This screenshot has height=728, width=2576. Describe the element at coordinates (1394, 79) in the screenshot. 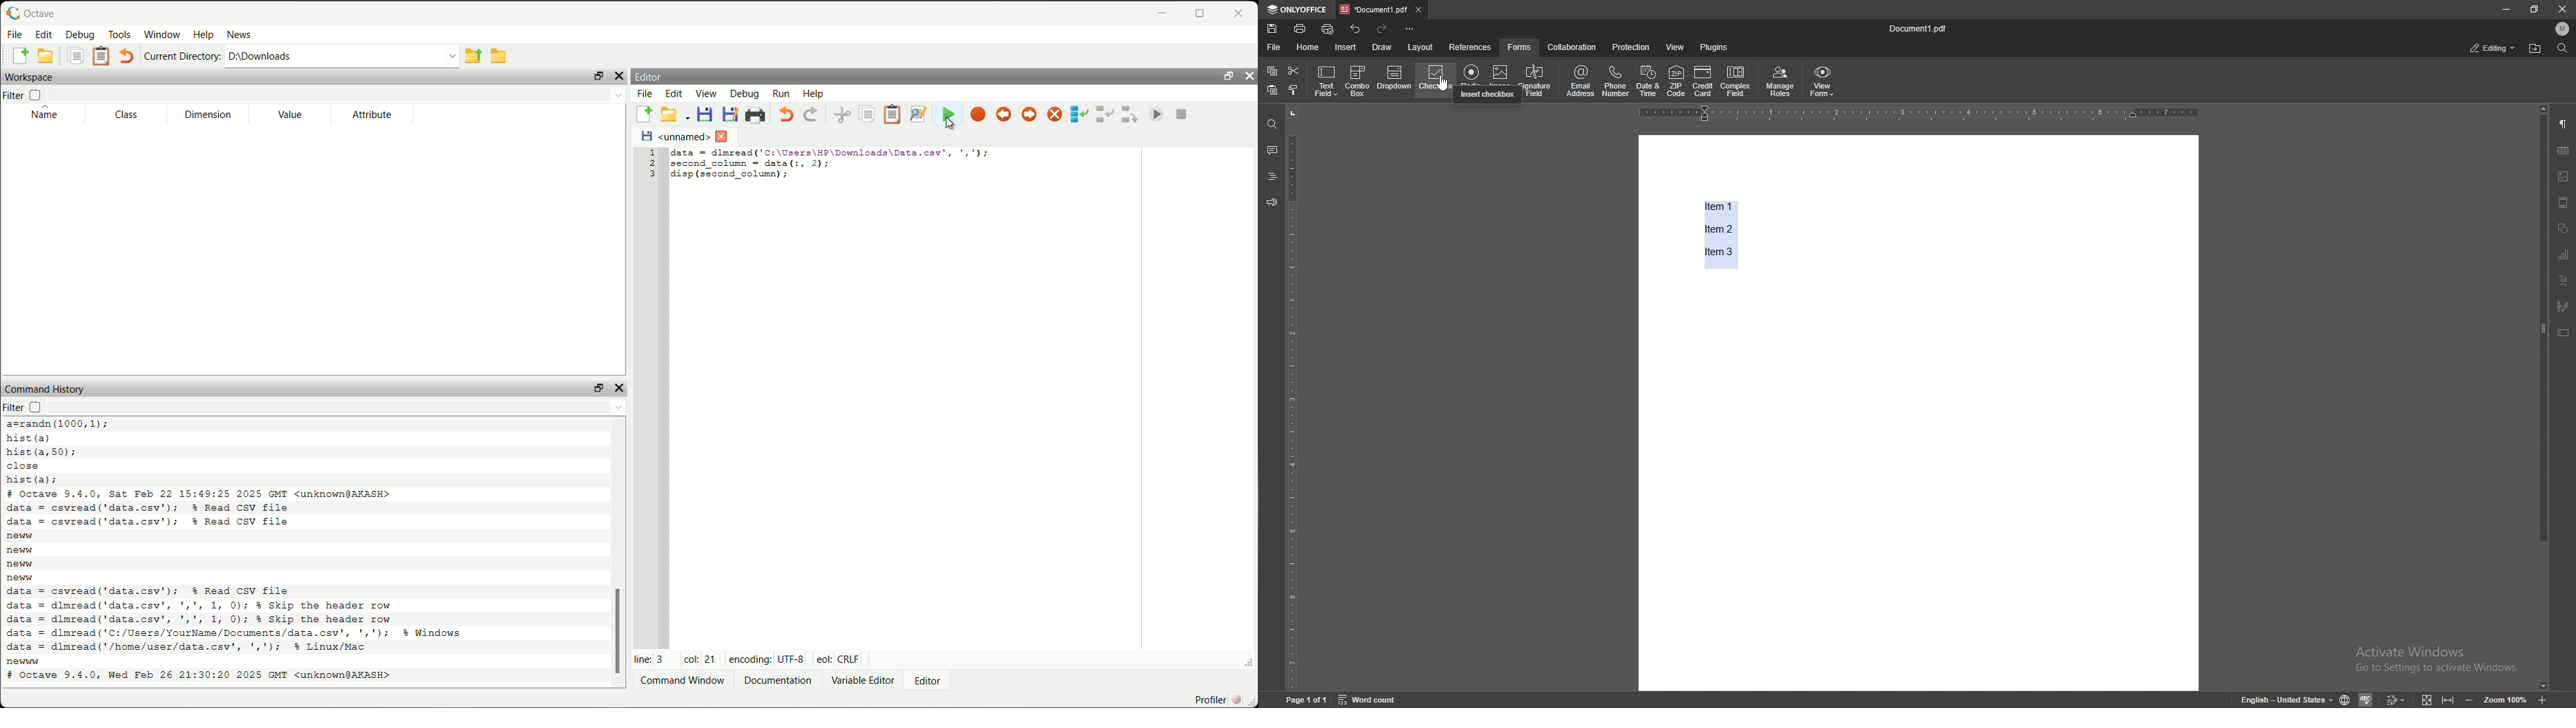

I see `dropdown` at that location.